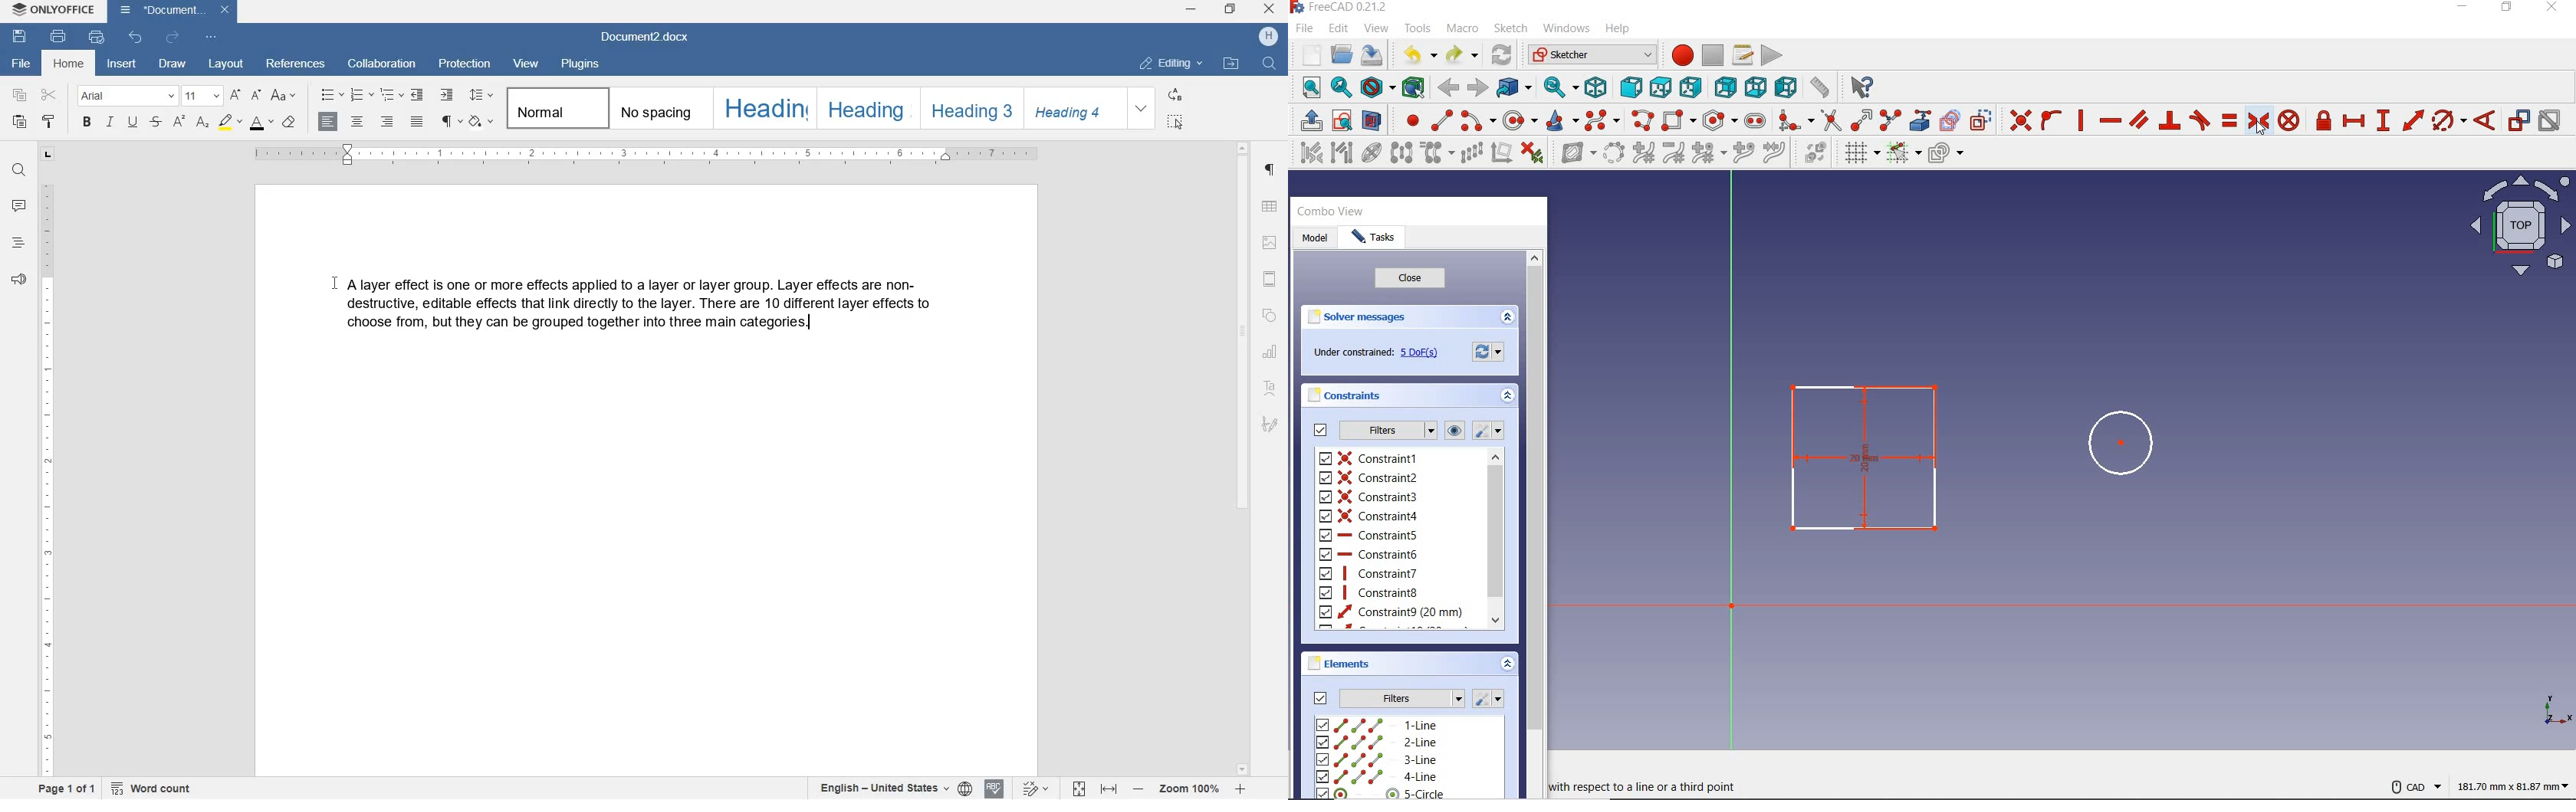 Image resolution: width=2576 pixels, height=812 pixels. I want to click on undo, so click(136, 37).